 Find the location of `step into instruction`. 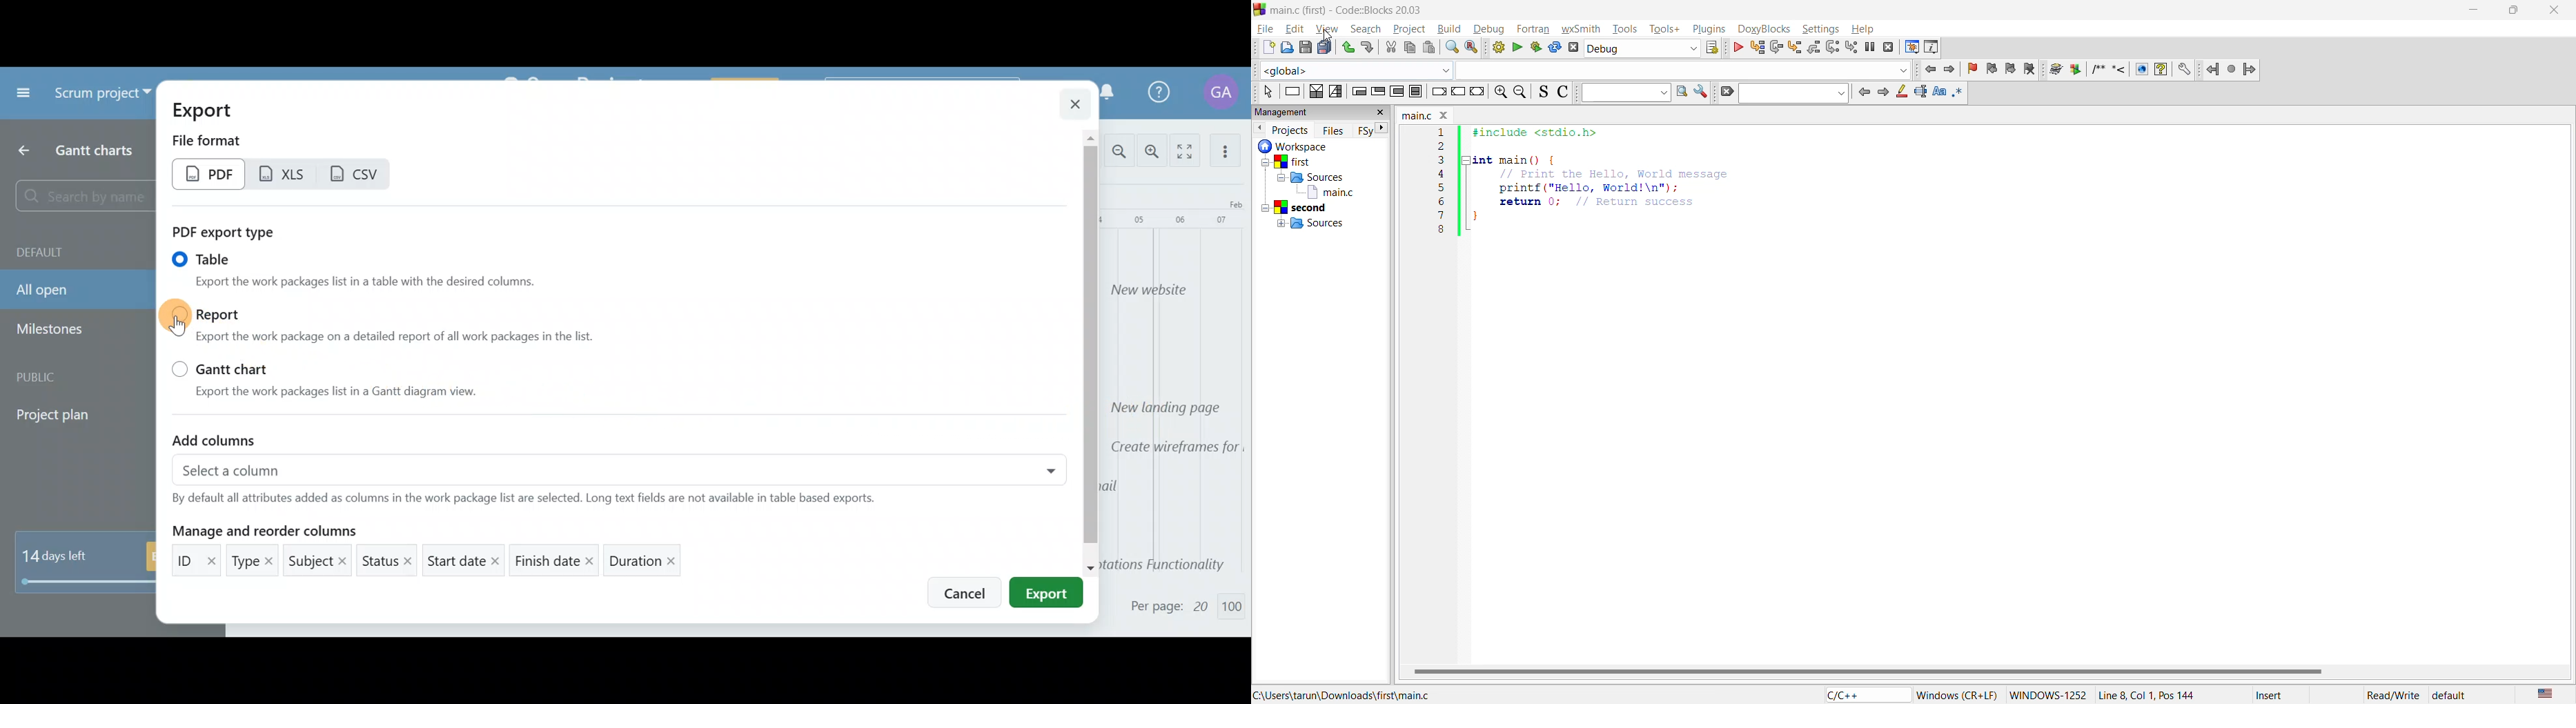

step into instruction is located at coordinates (1854, 48).